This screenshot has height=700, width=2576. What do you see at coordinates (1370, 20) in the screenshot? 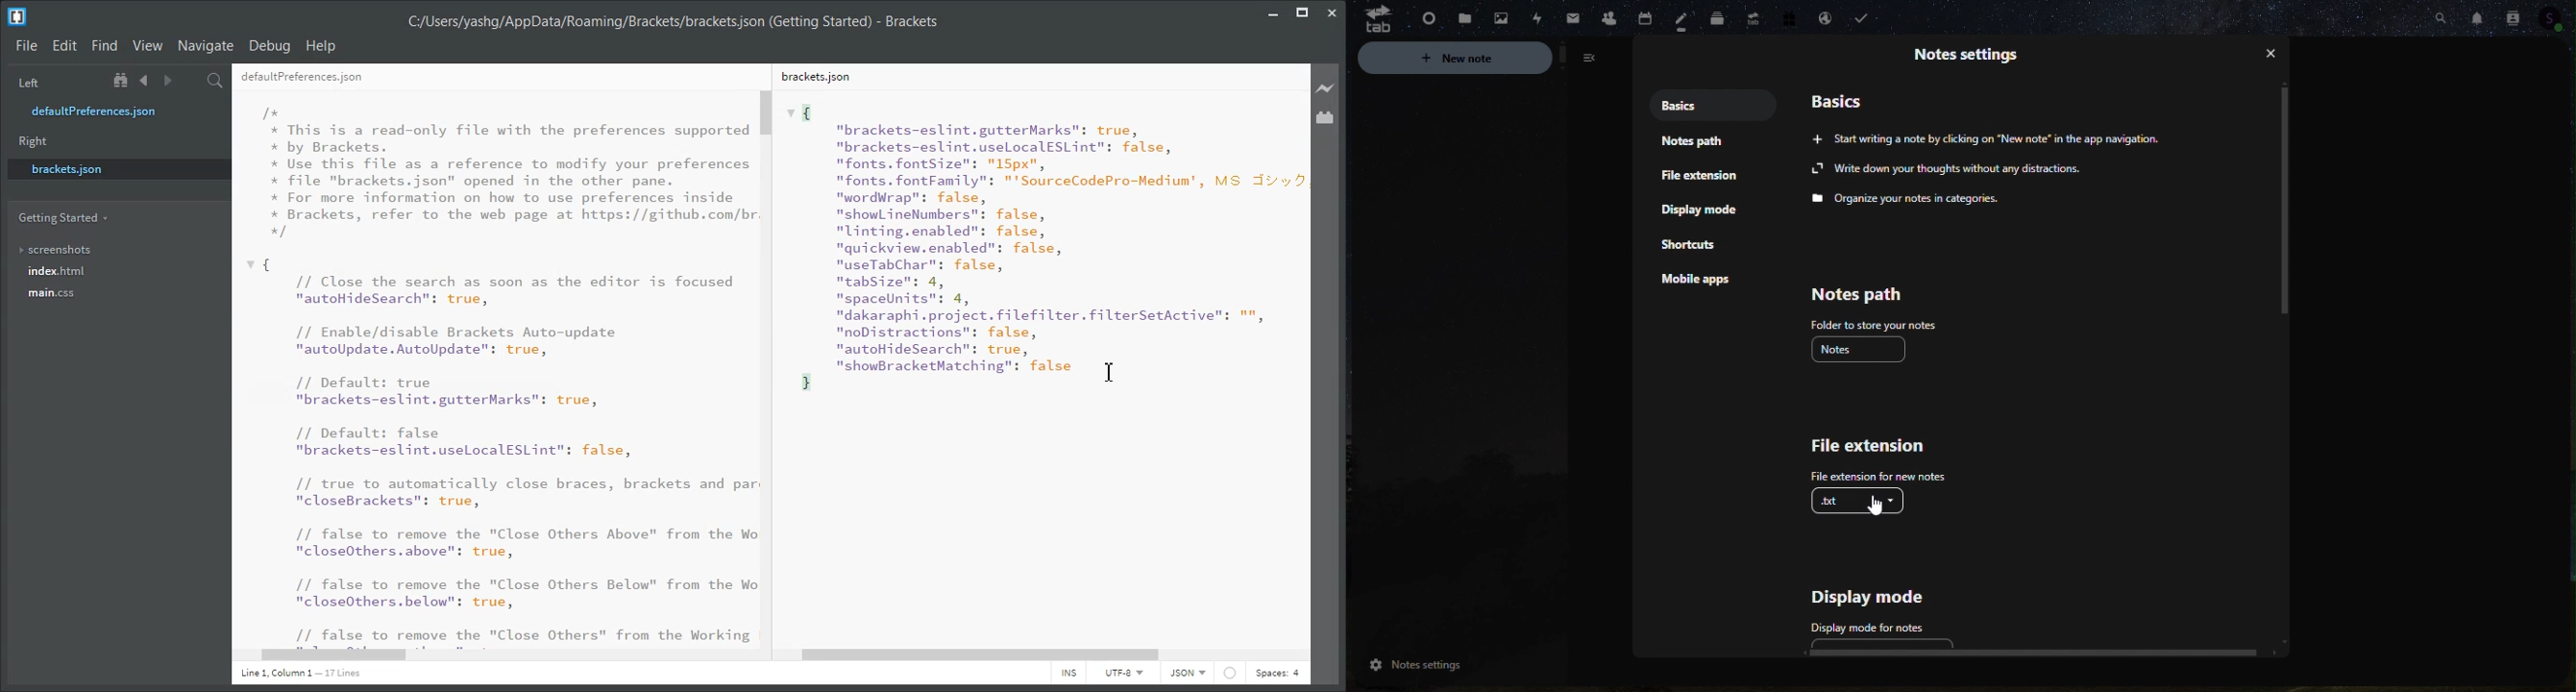
I see `tab` at bounding box center [1370, 20].